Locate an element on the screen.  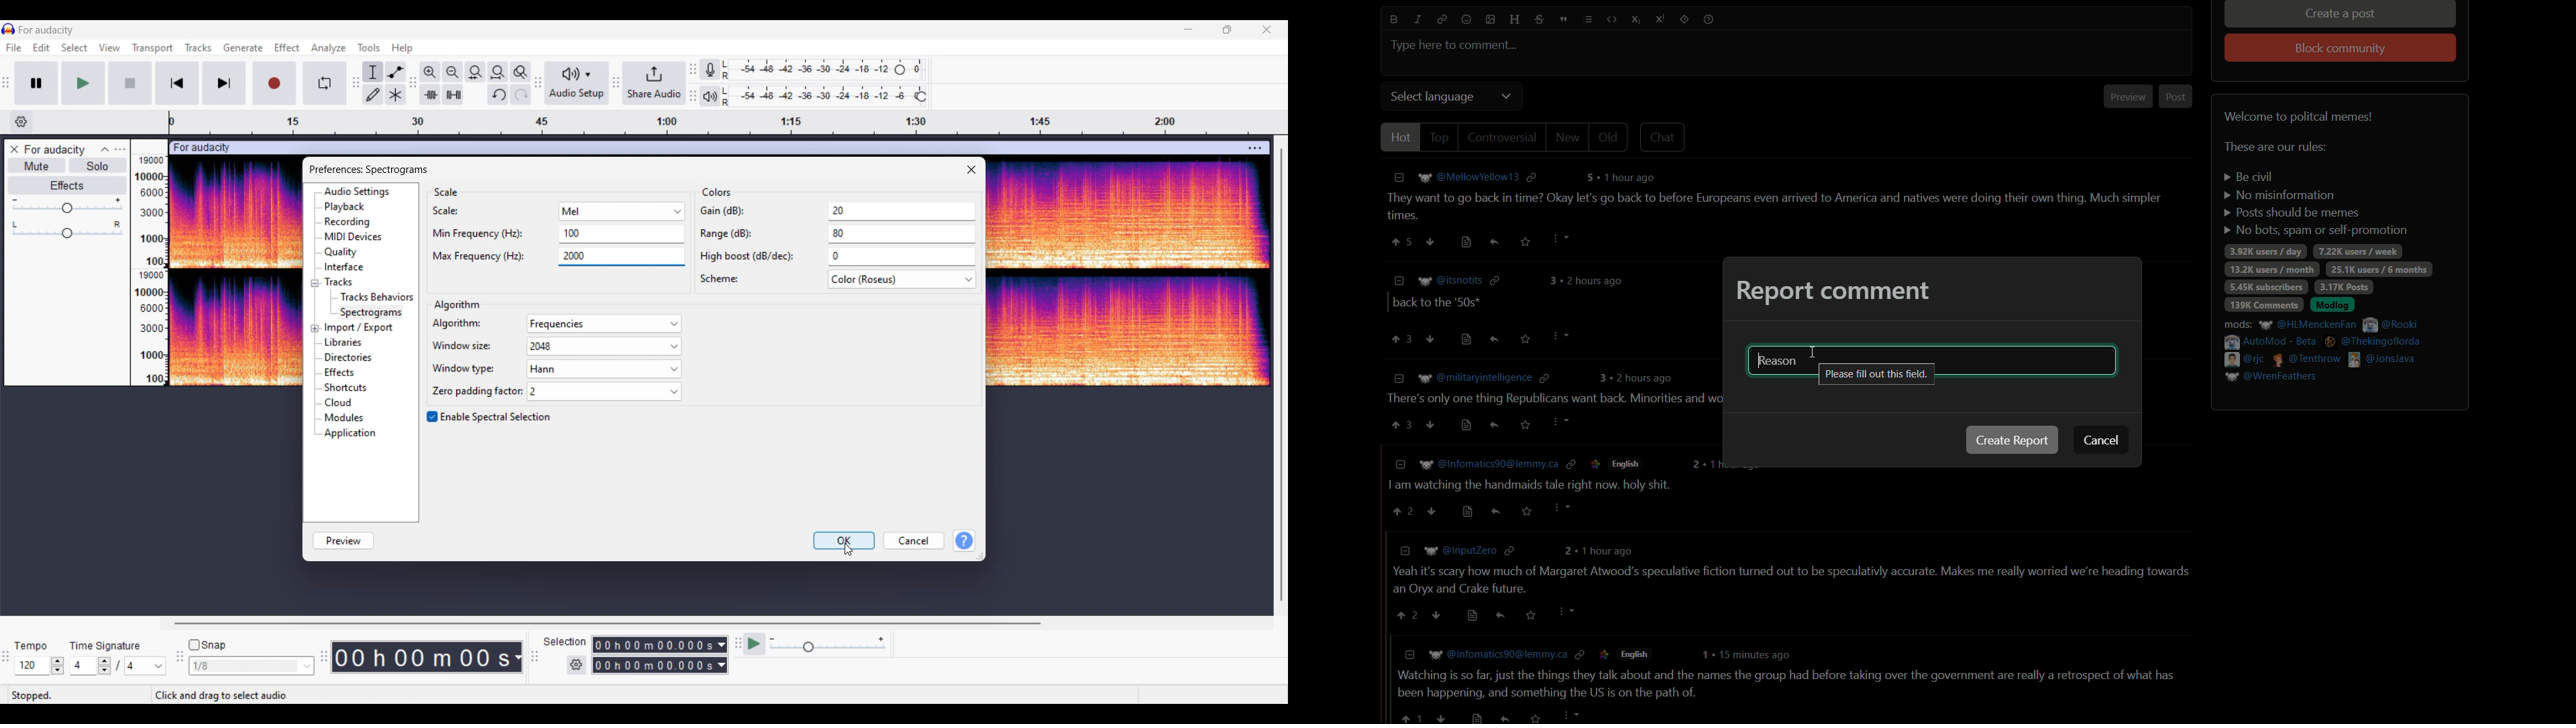
Skip/Select to end is located at coordinates (224, 83).